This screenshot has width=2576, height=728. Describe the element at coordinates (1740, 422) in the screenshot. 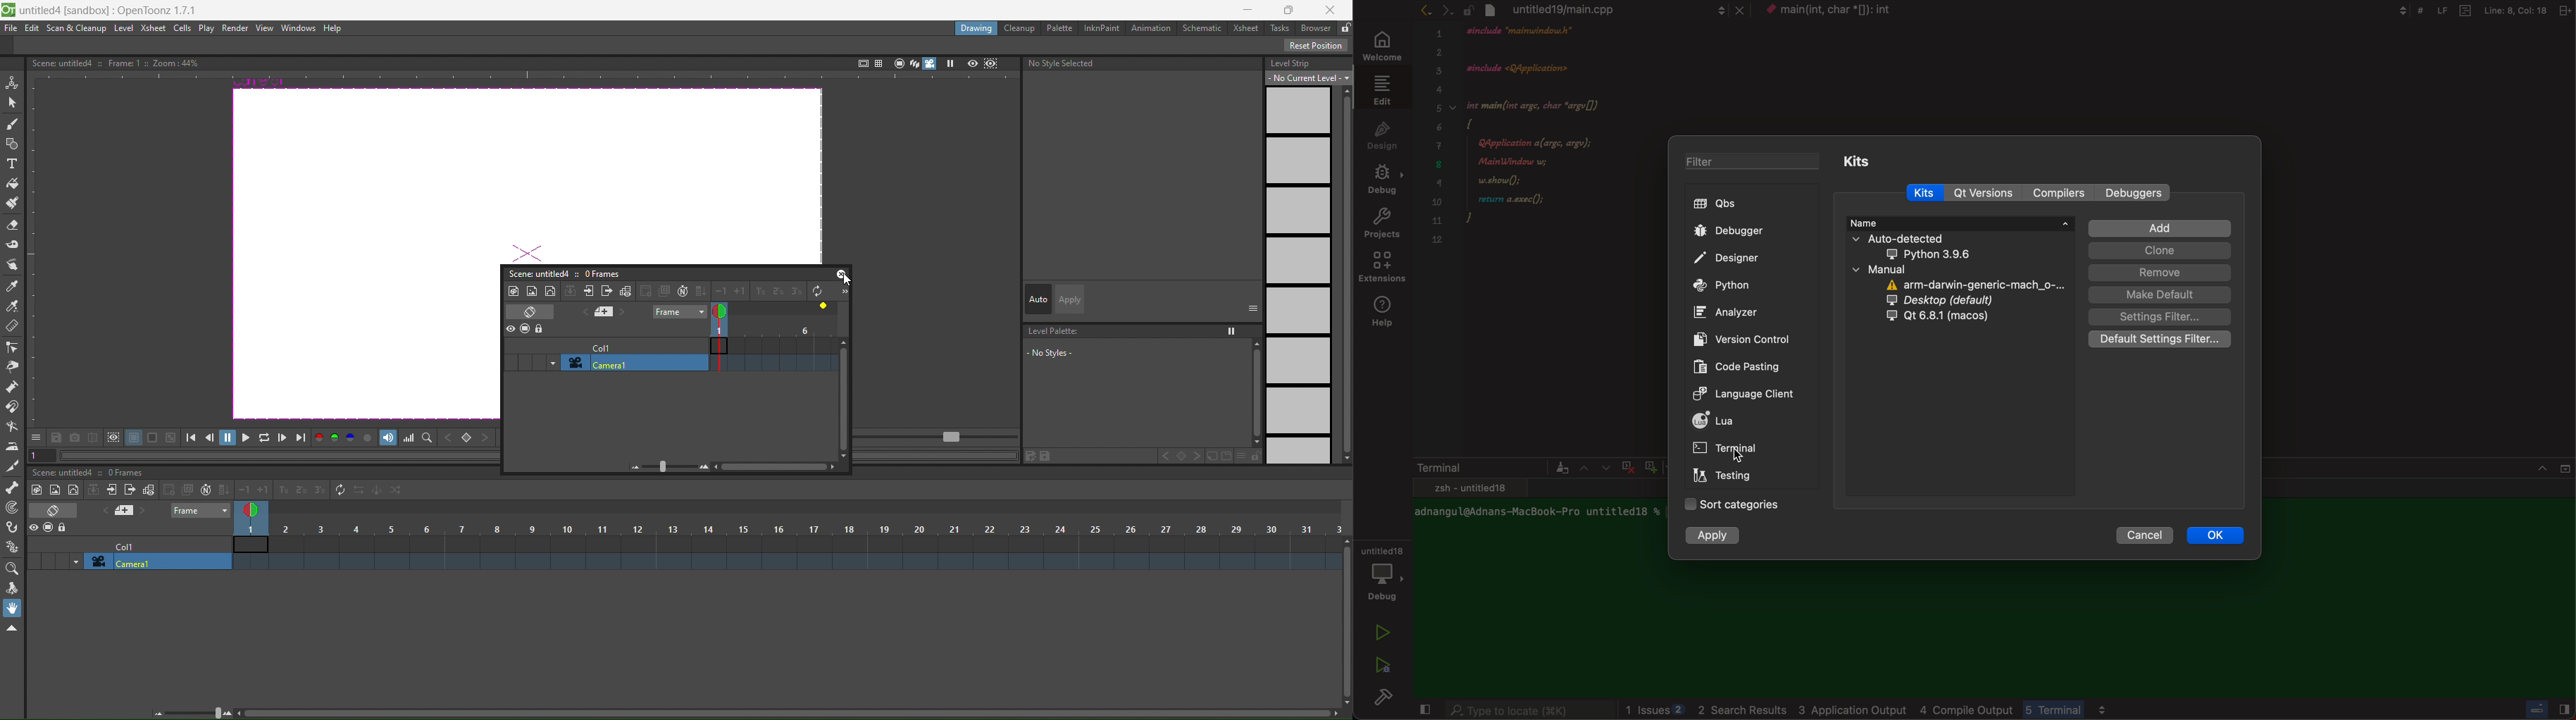

I see `lua` at that location.